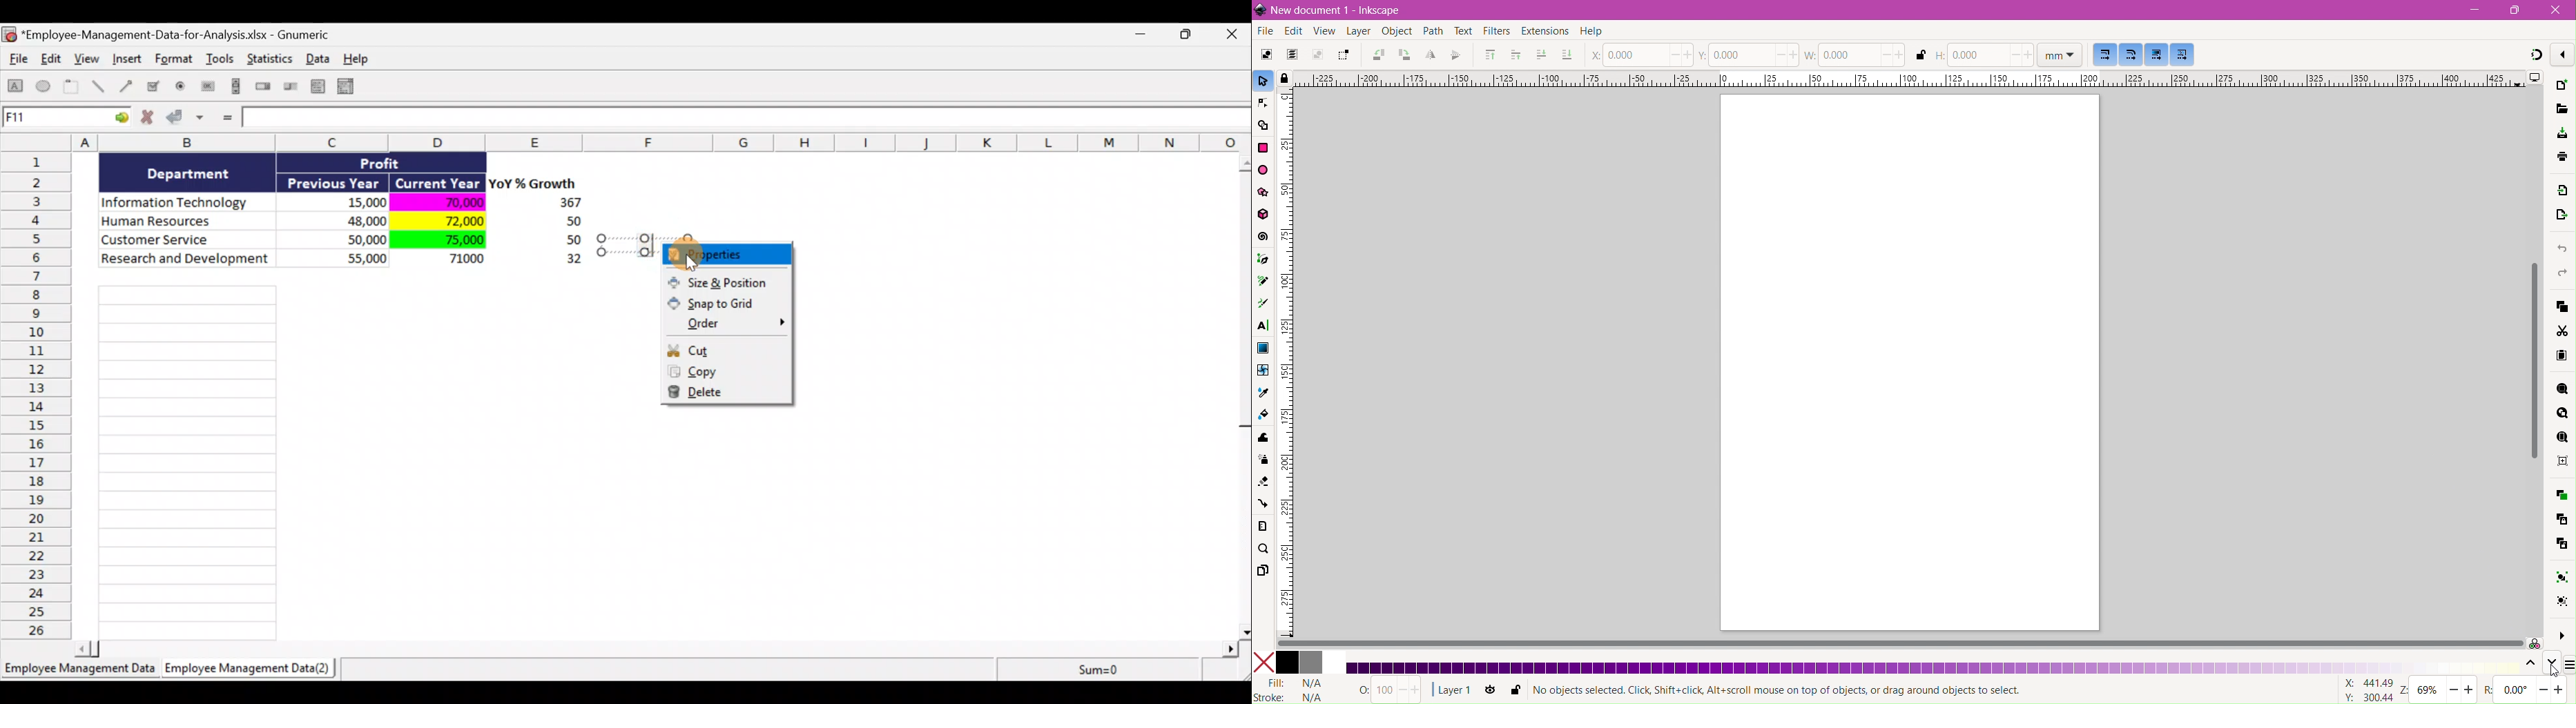 This screenshot has width=2576, height=728. Describe the element at coordinates (1262, 392) in the screenshot. I see `Dropper Tool` at that location.